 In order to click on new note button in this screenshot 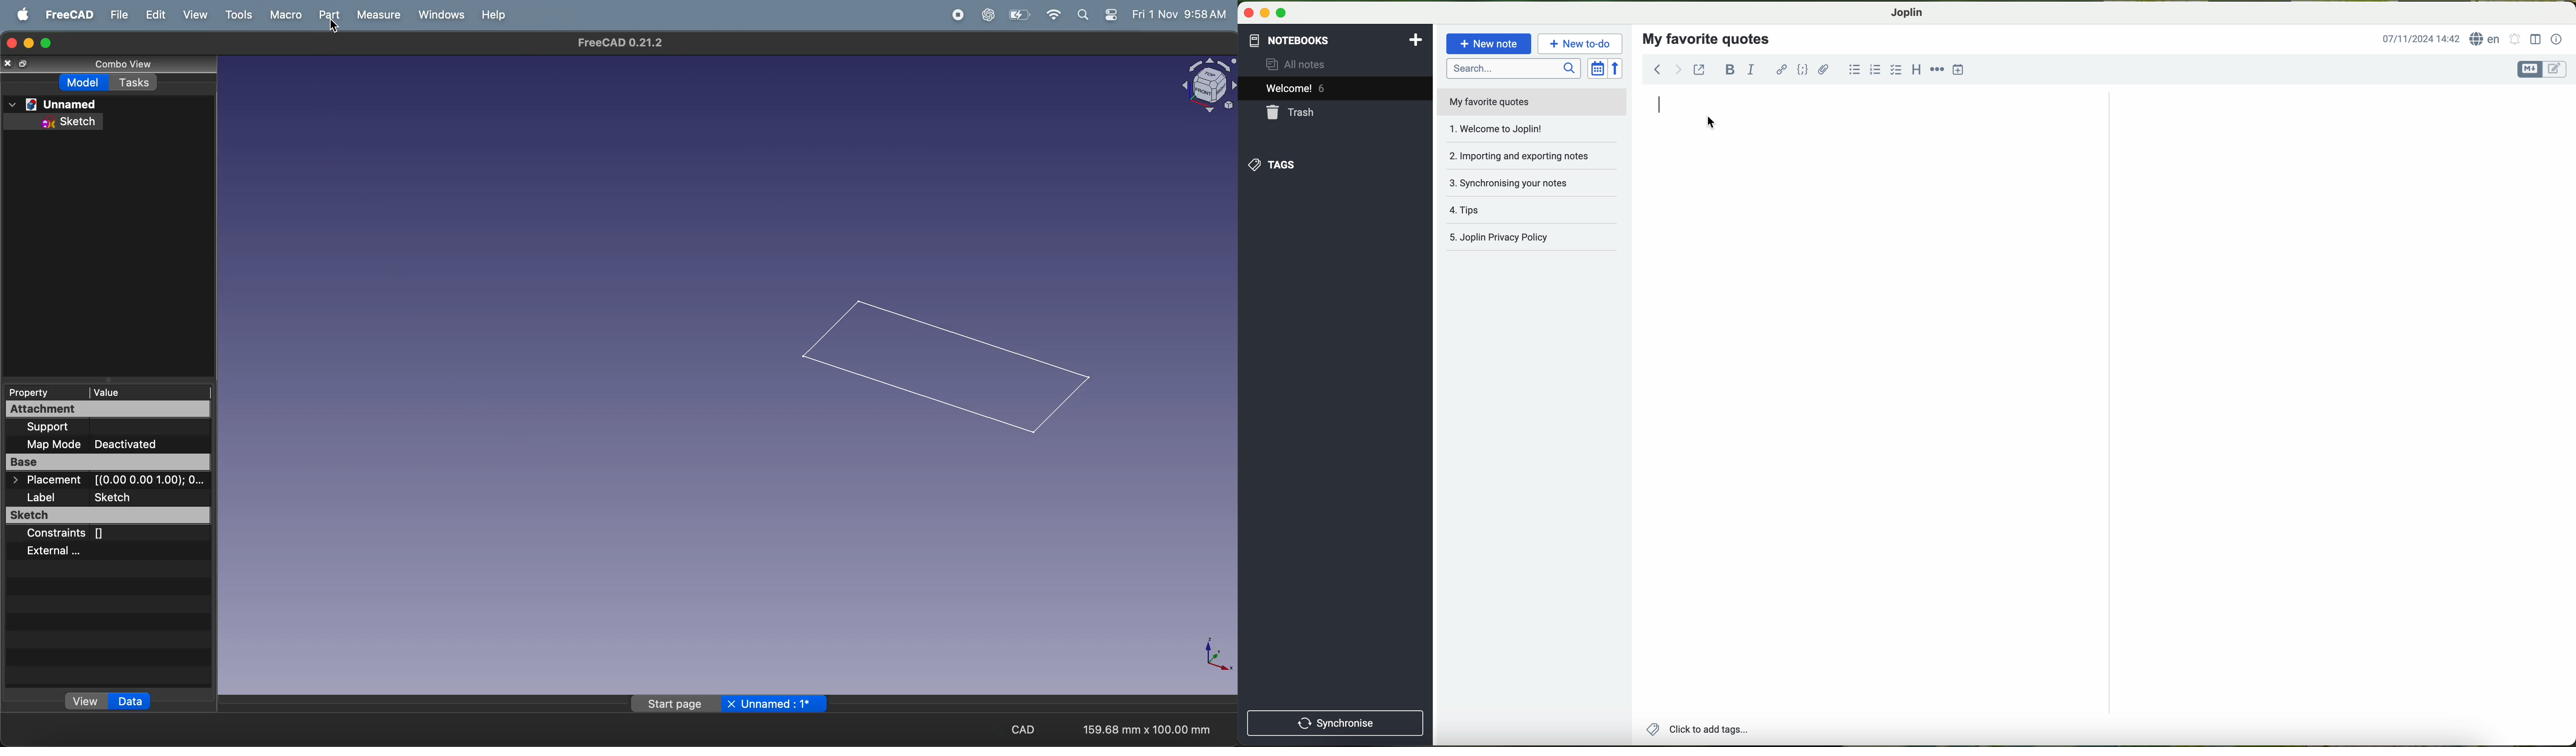, I will do `click(1489, 44)`.